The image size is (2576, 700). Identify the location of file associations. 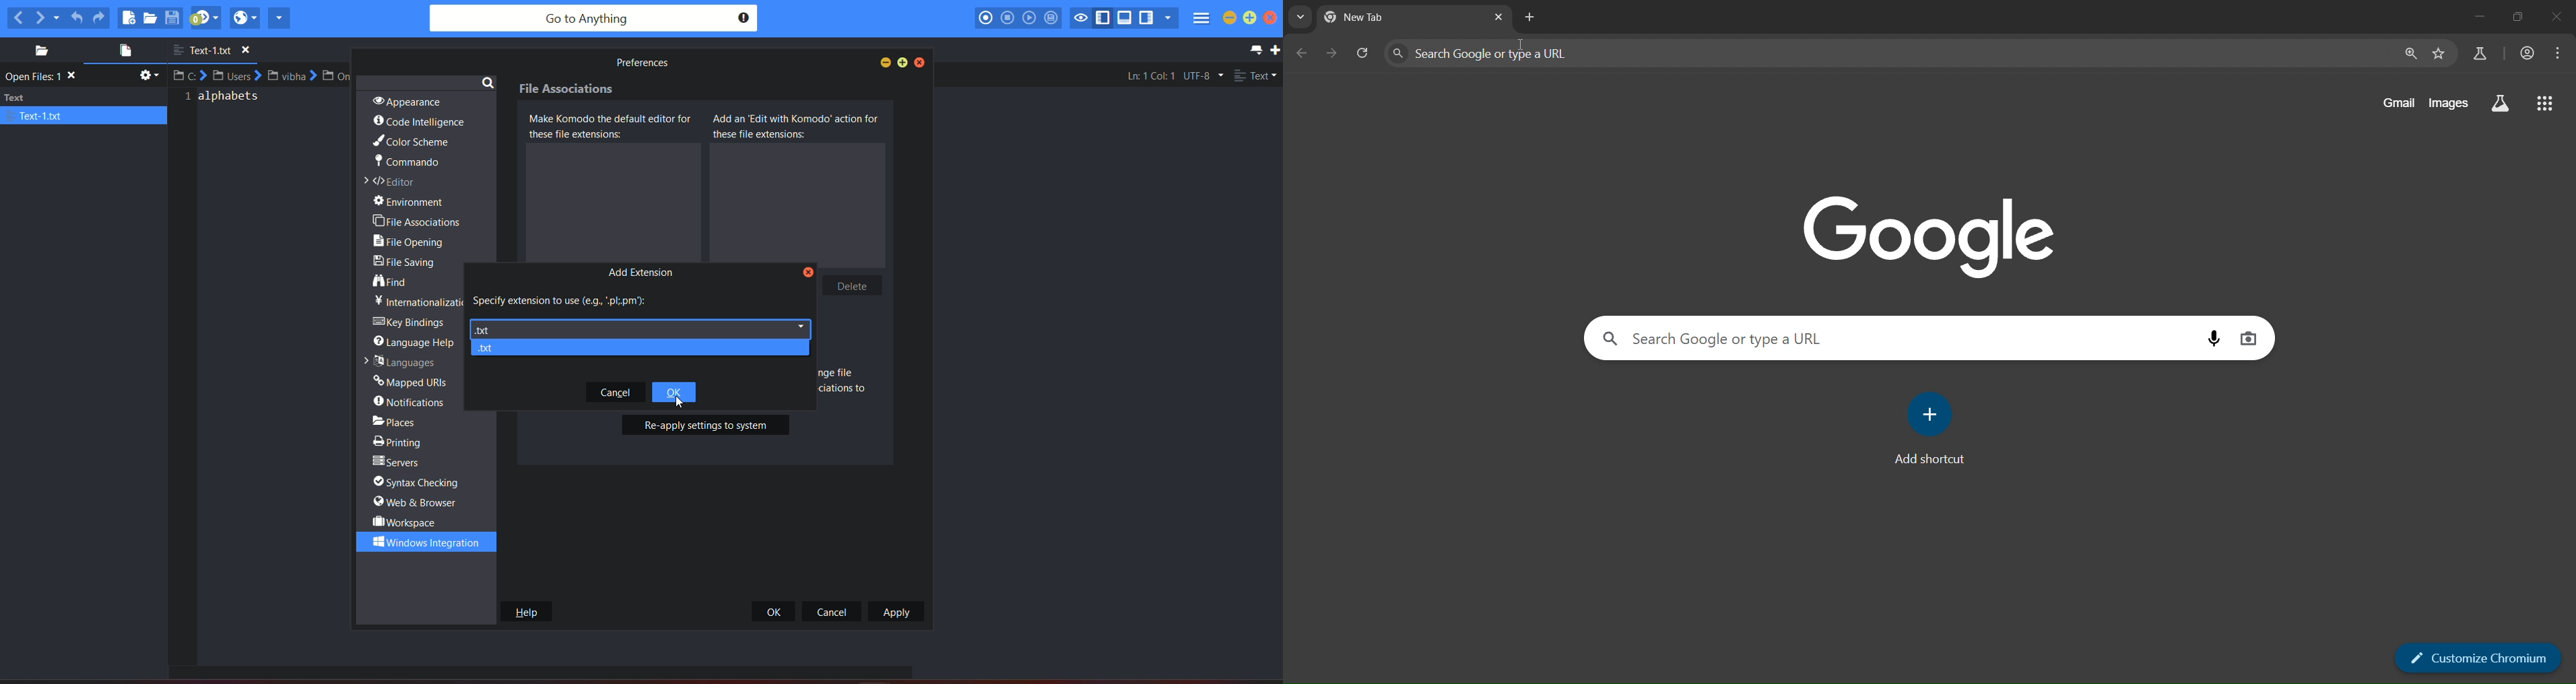
(417, 222).